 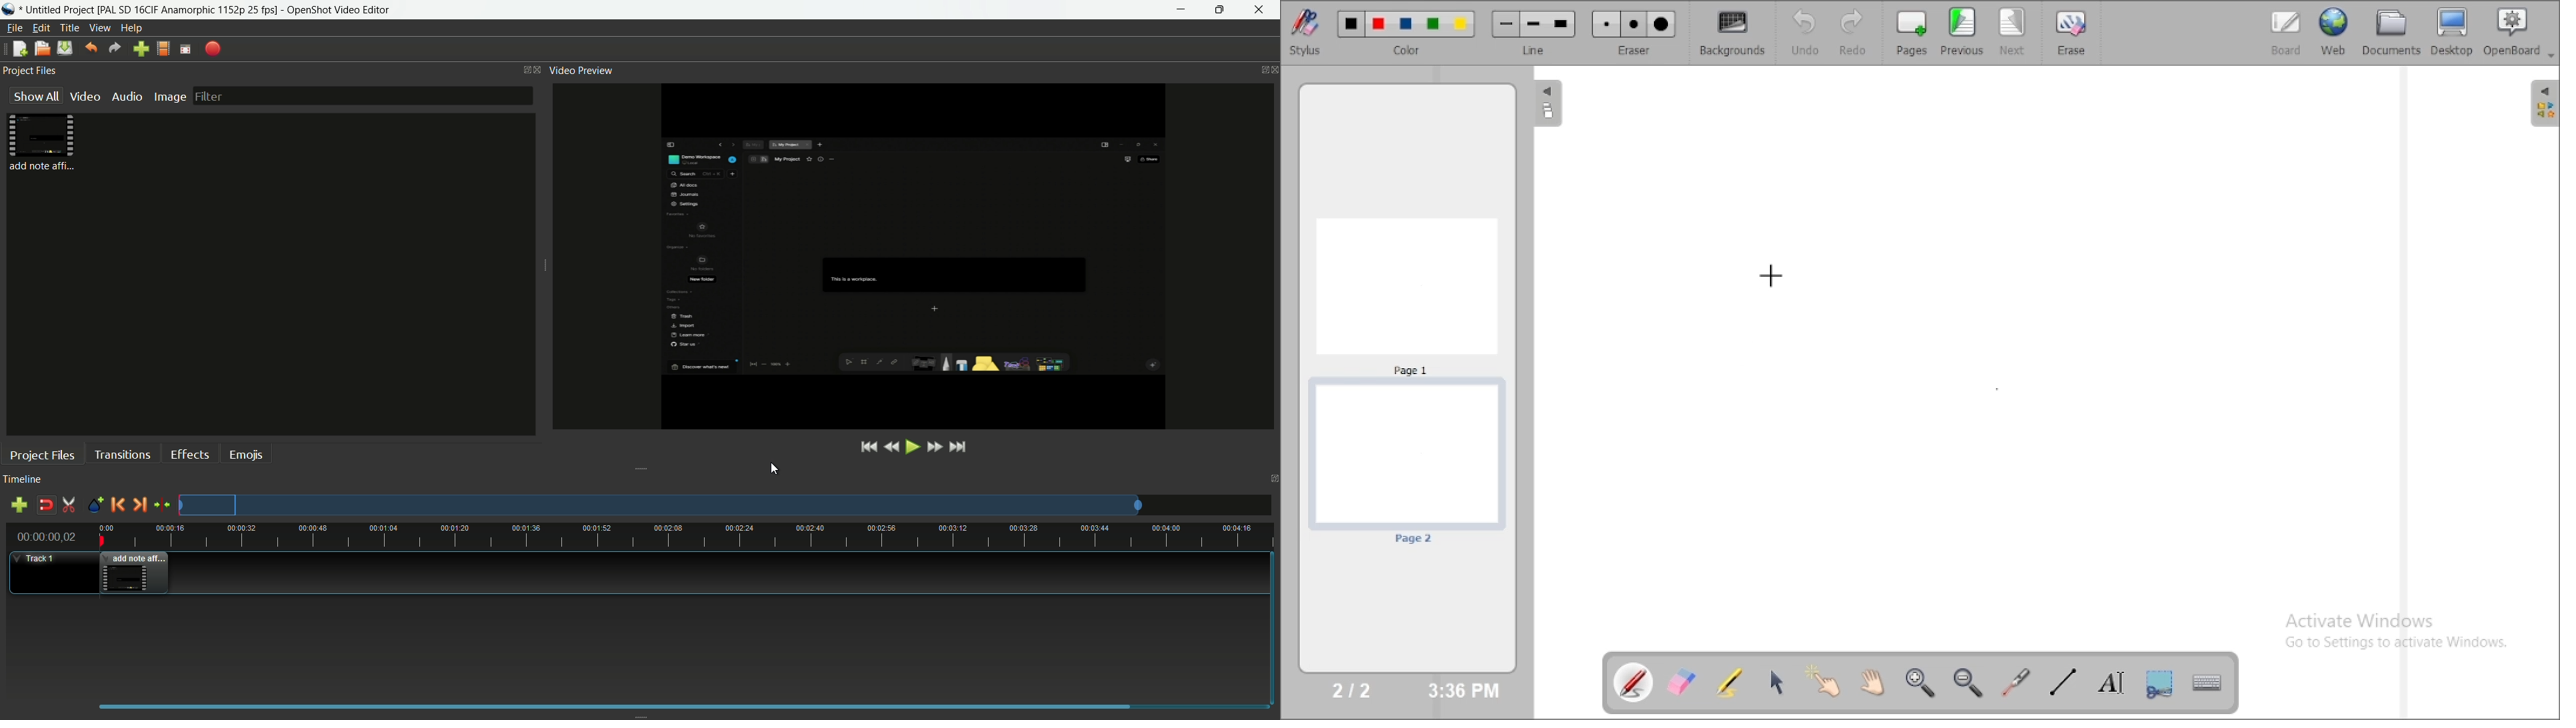 I want to click on emojis, so click(x=246, y=454).